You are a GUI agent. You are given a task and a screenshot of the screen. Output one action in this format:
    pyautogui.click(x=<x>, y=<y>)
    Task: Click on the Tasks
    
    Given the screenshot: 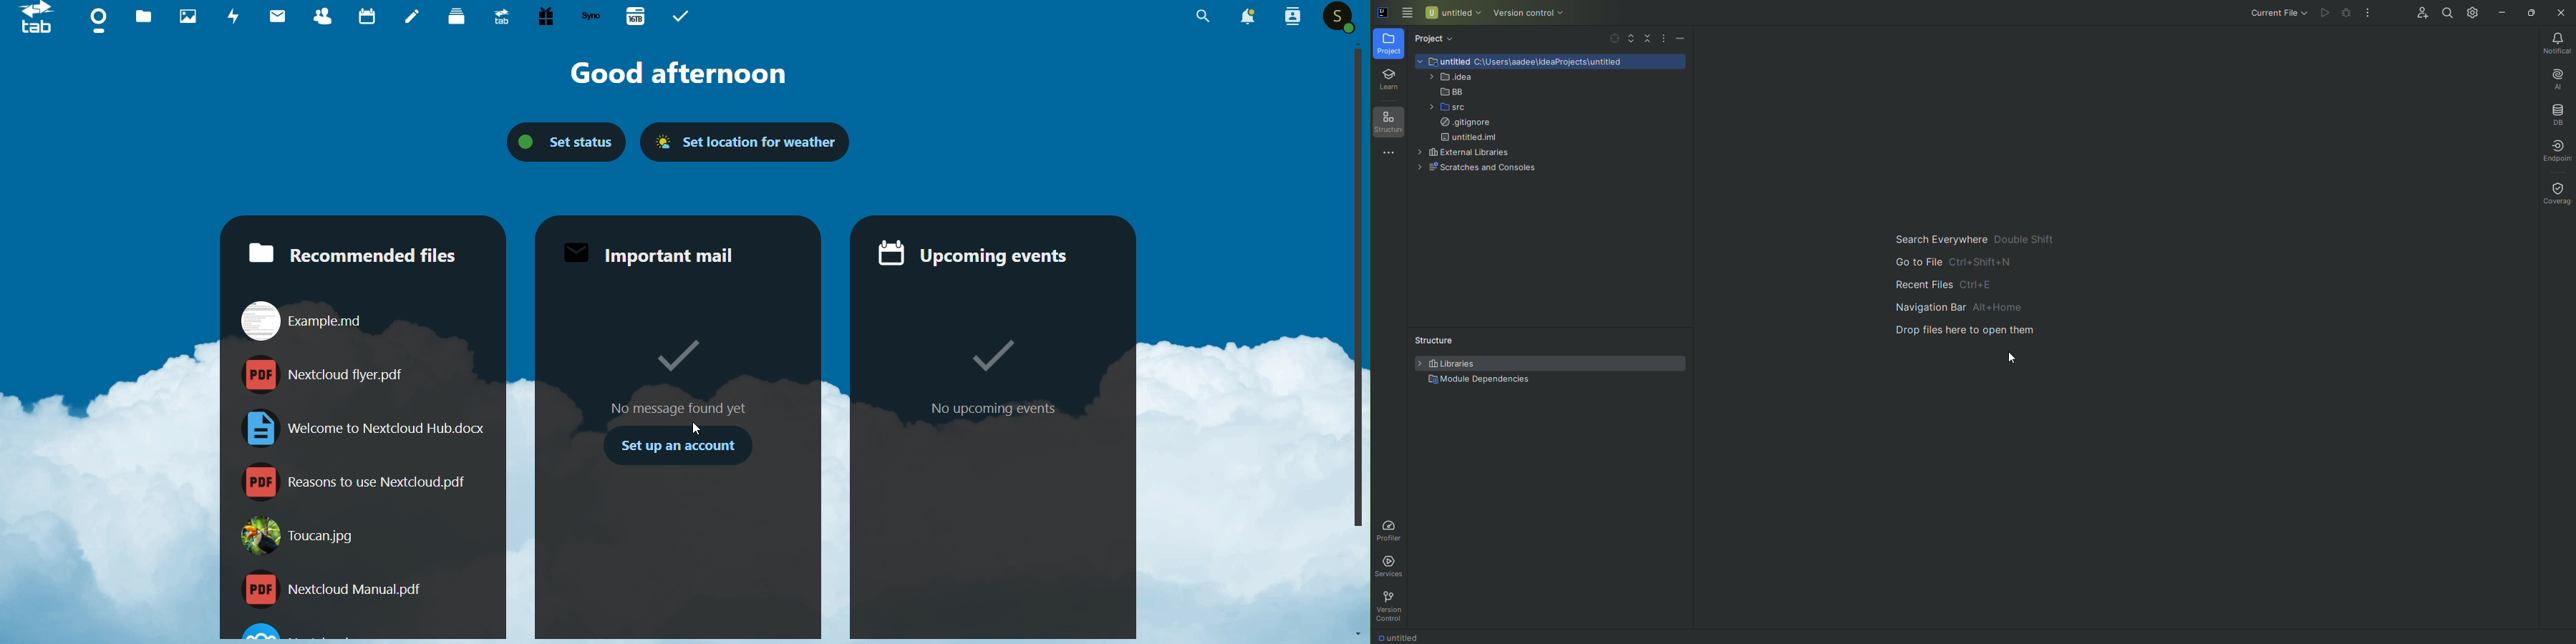 What is the action you would take?
    pyautogui.click(x=684, y=17)
    